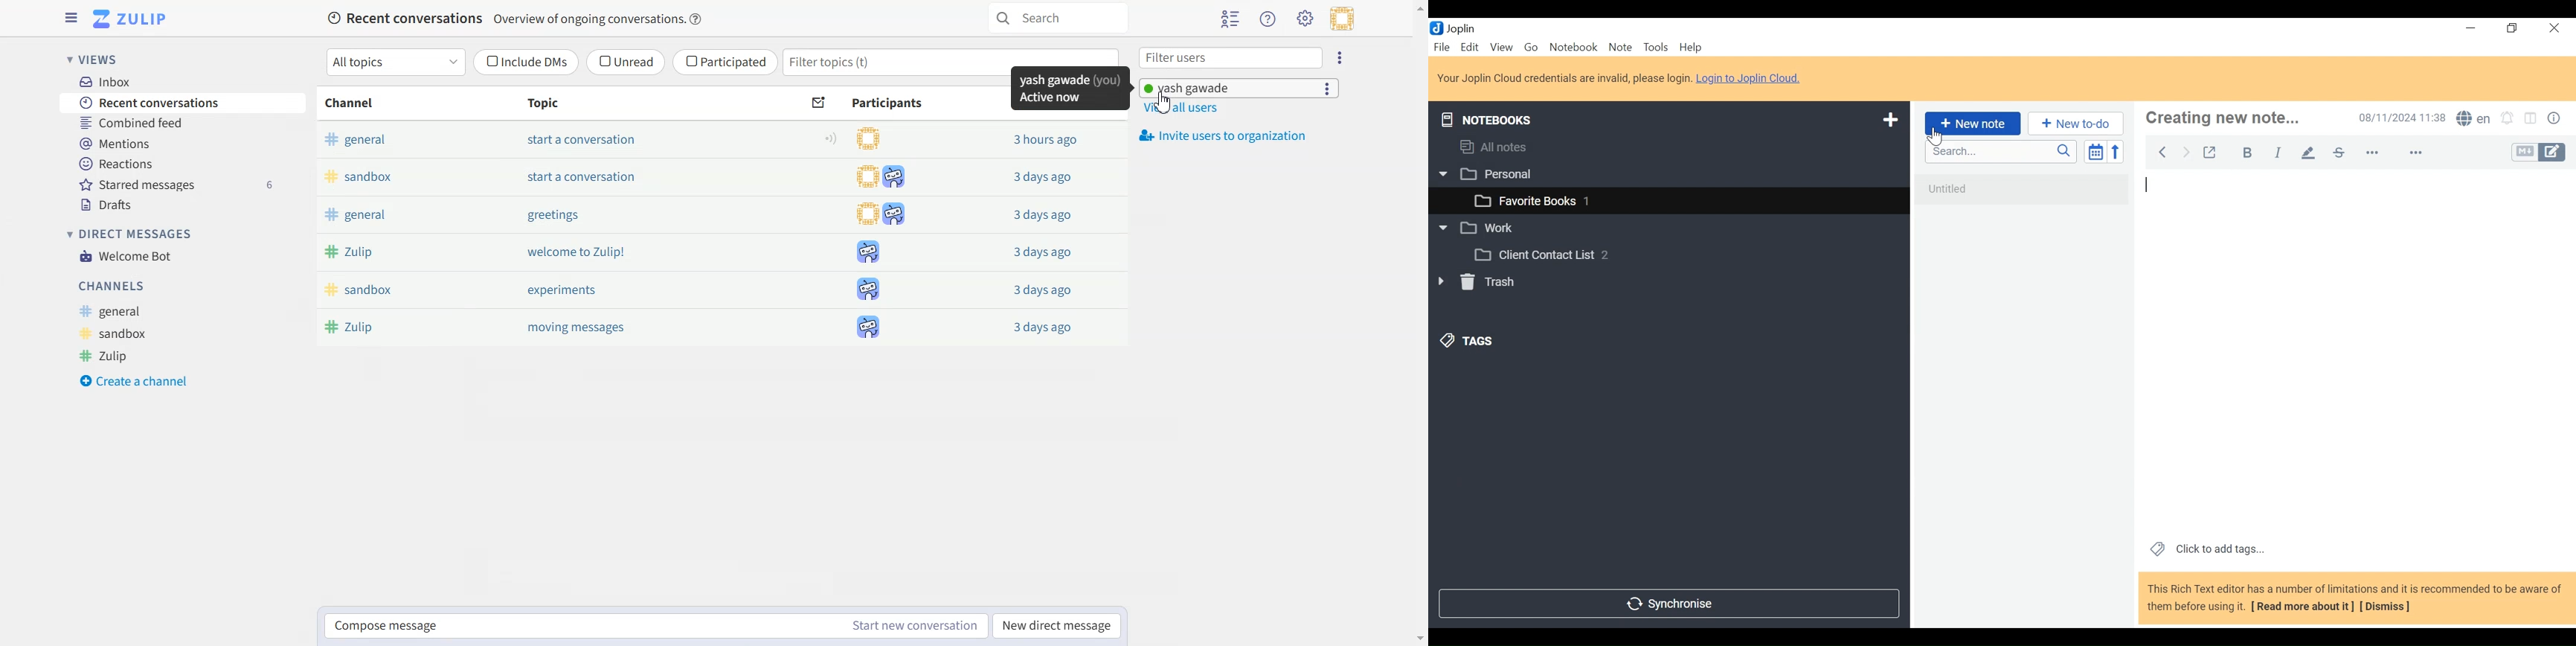 The height and width of the screenshot is (672, 2576). What do you see at coordinates (1529, 48) in the screenshot?
I see `Go` at bounding box center [1529, 48].